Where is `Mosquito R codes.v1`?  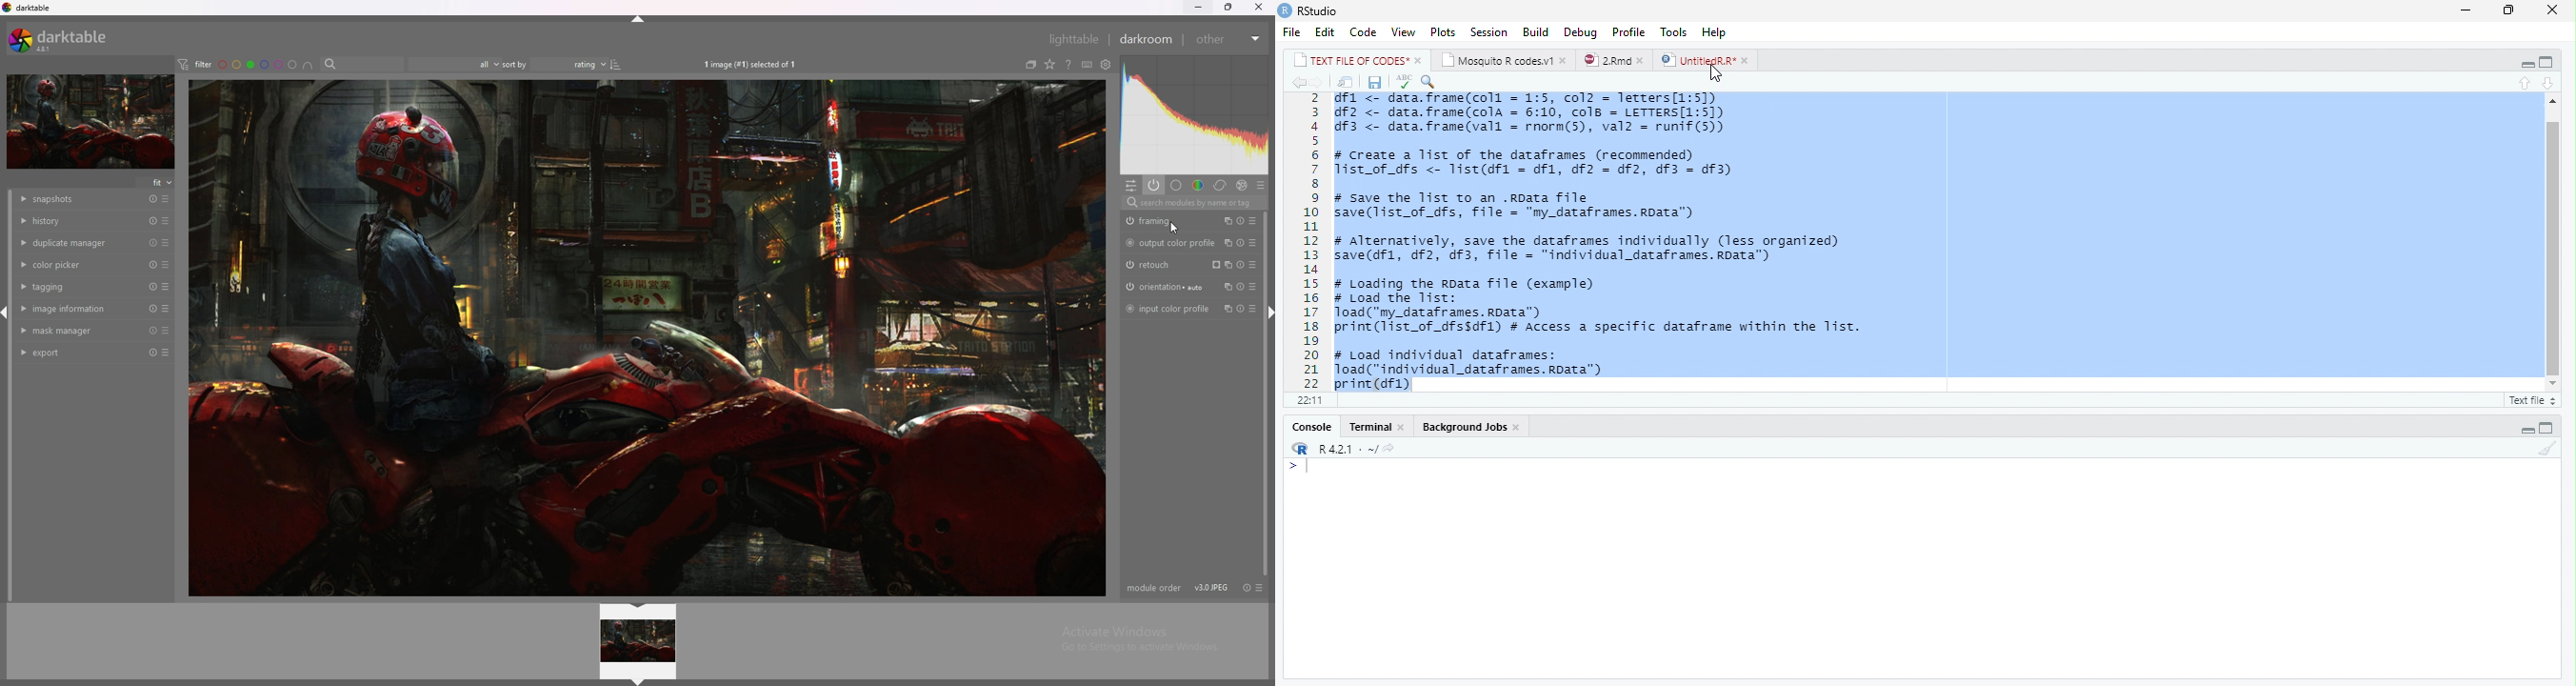 Mosquito R codes.v1 is located at coordinates (1503, 59).